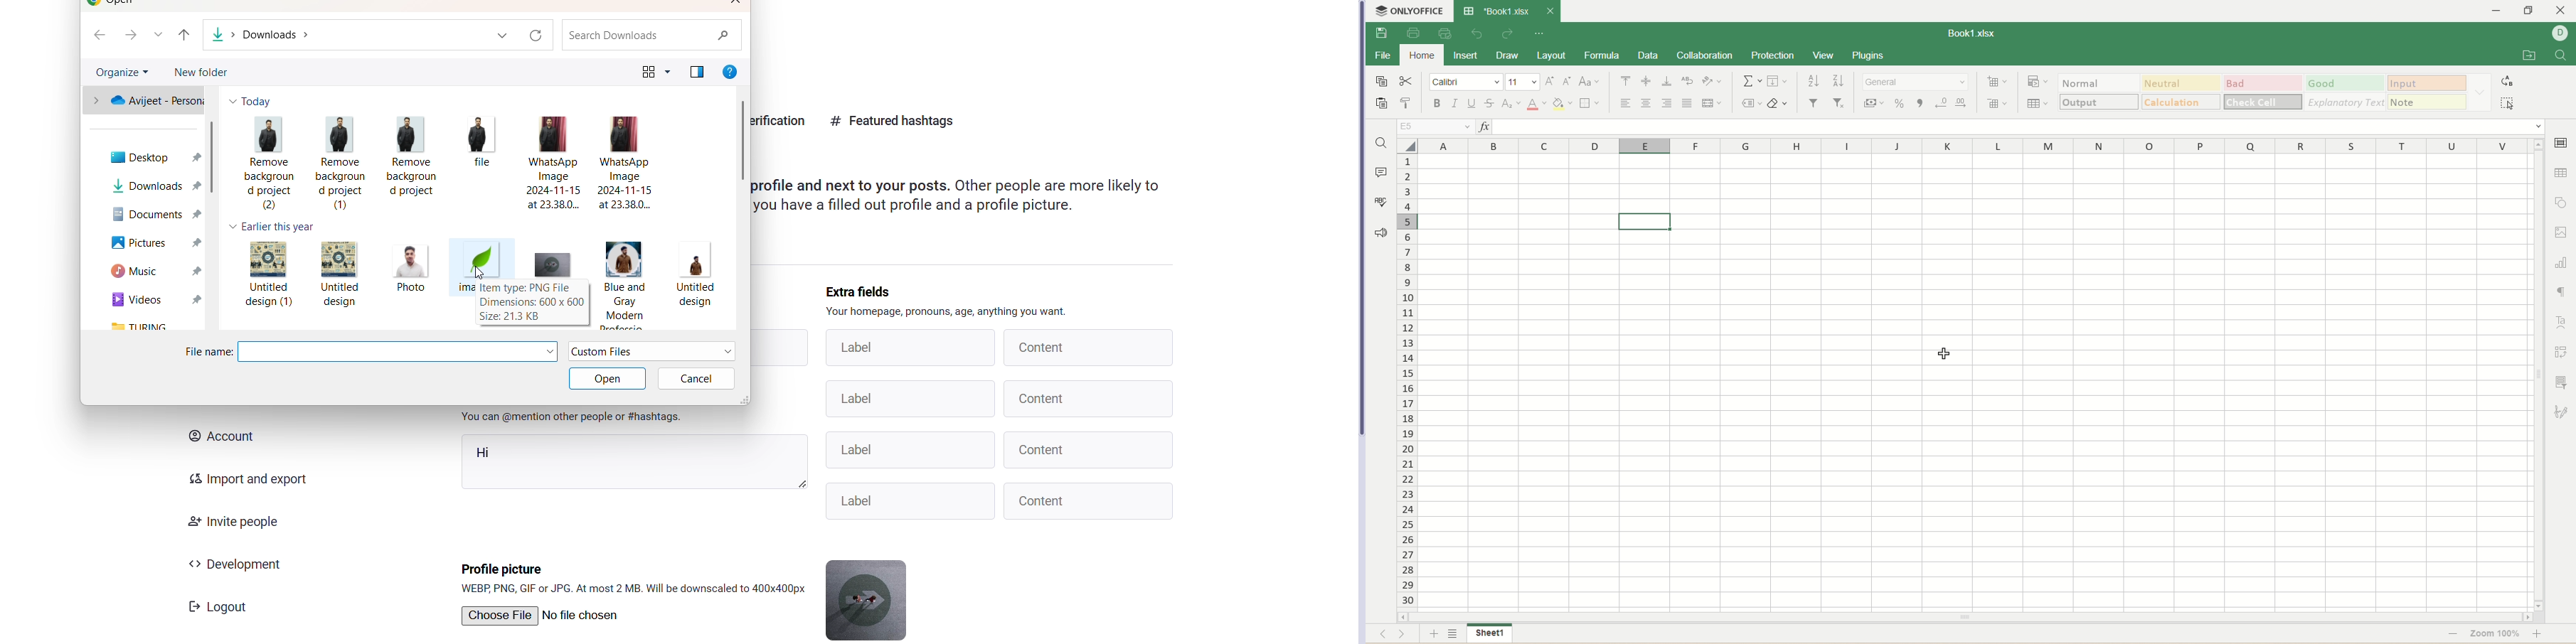 This screenshot has height=644, width=2576. I want to click on zoom 100%, so click(2497, 635).